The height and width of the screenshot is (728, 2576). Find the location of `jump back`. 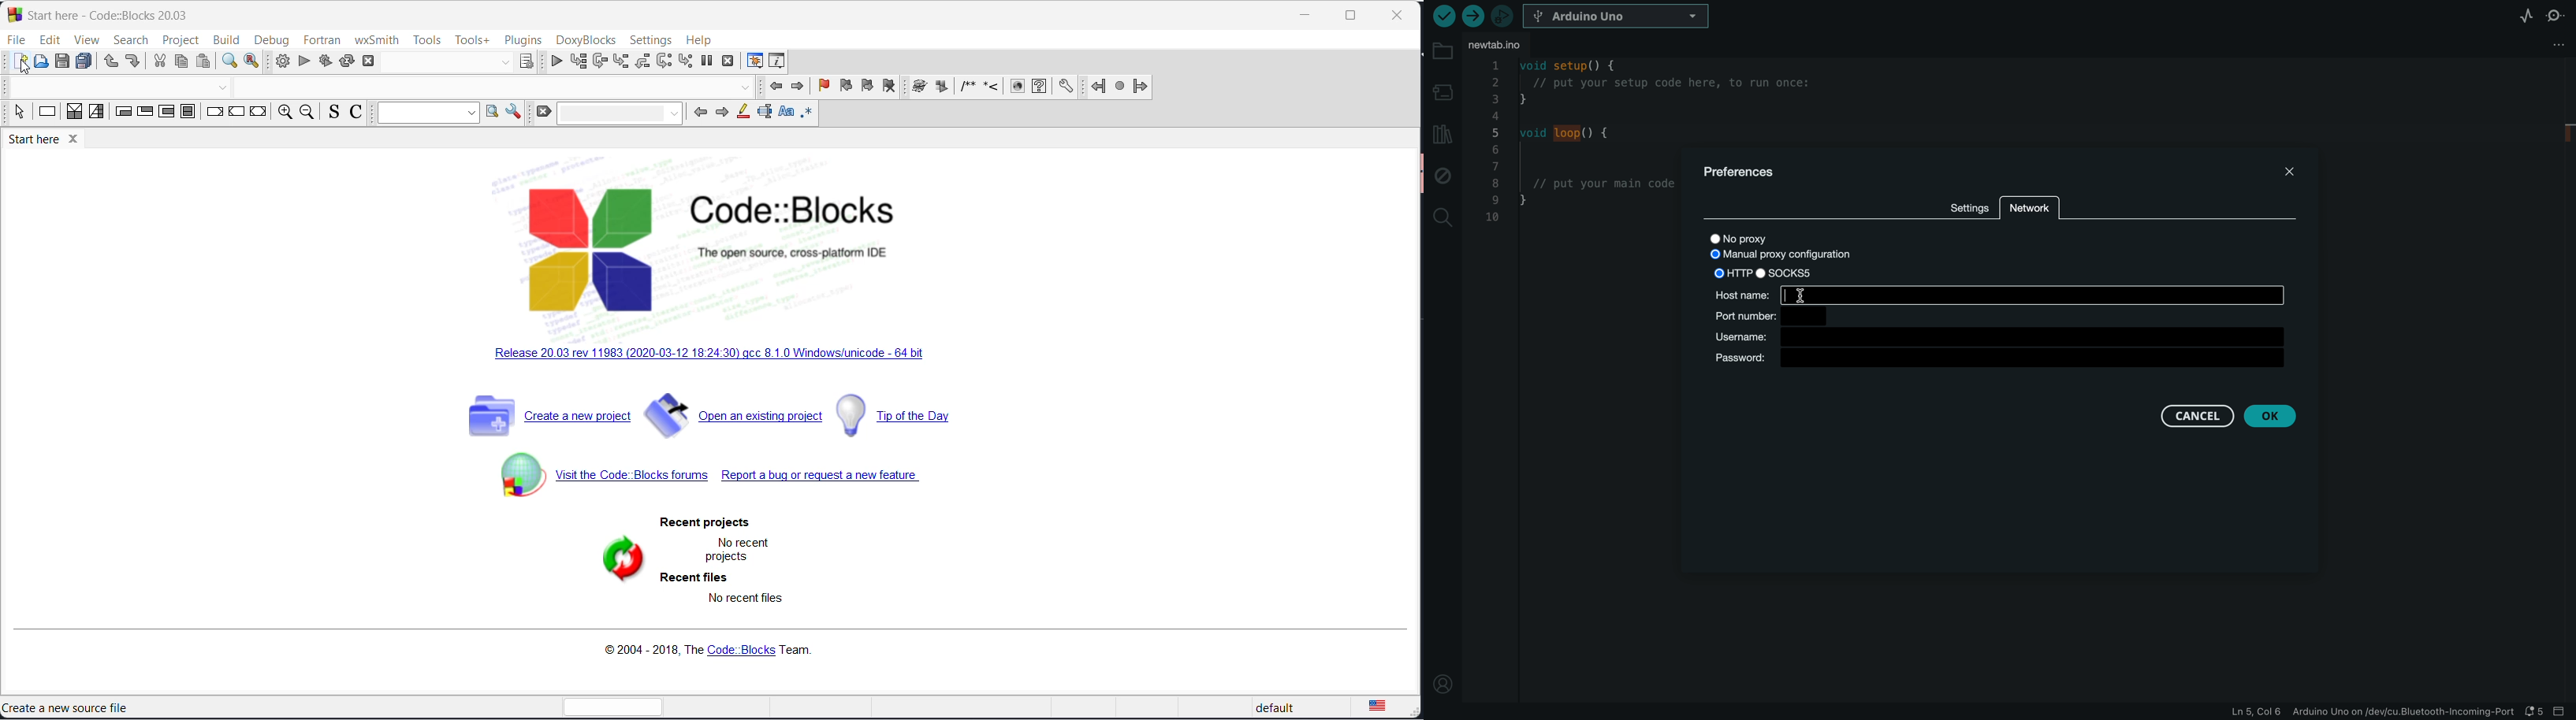

jump back is located at coordinates (1096, 88).